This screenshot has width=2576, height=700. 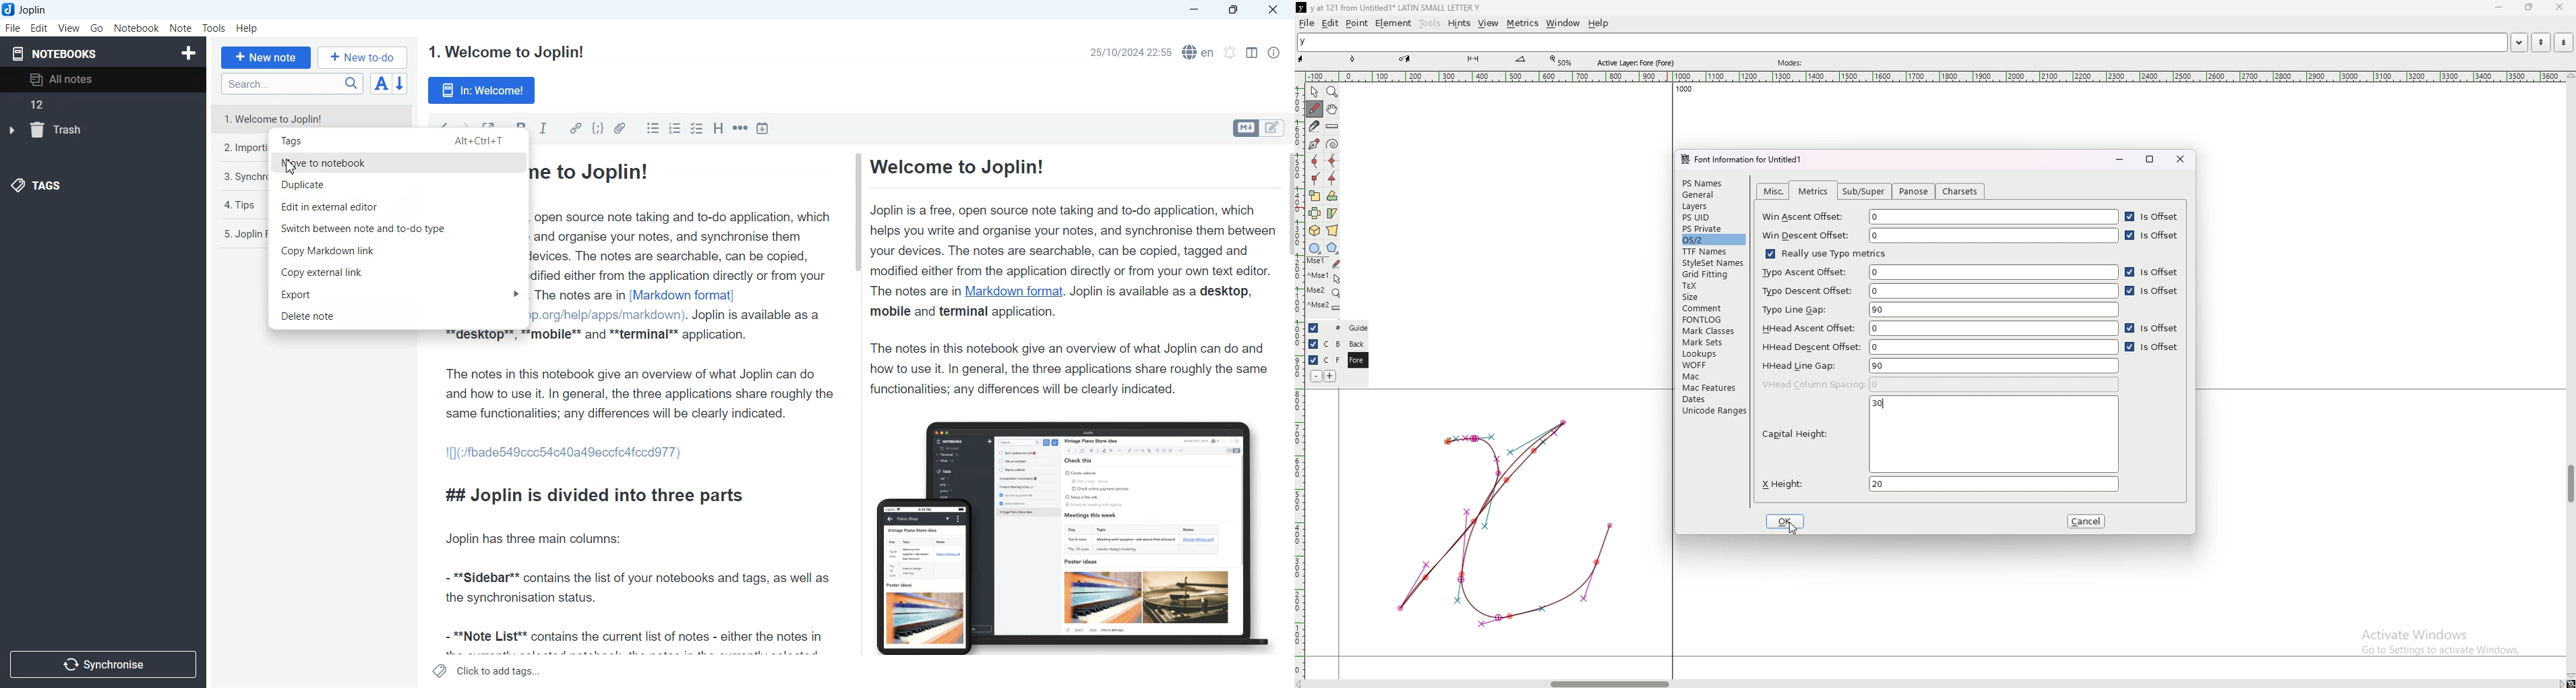 What do you see at coordinates (487, 670) in the screenshot?
I see `Click to add tags` at bounding box center [487, 670].